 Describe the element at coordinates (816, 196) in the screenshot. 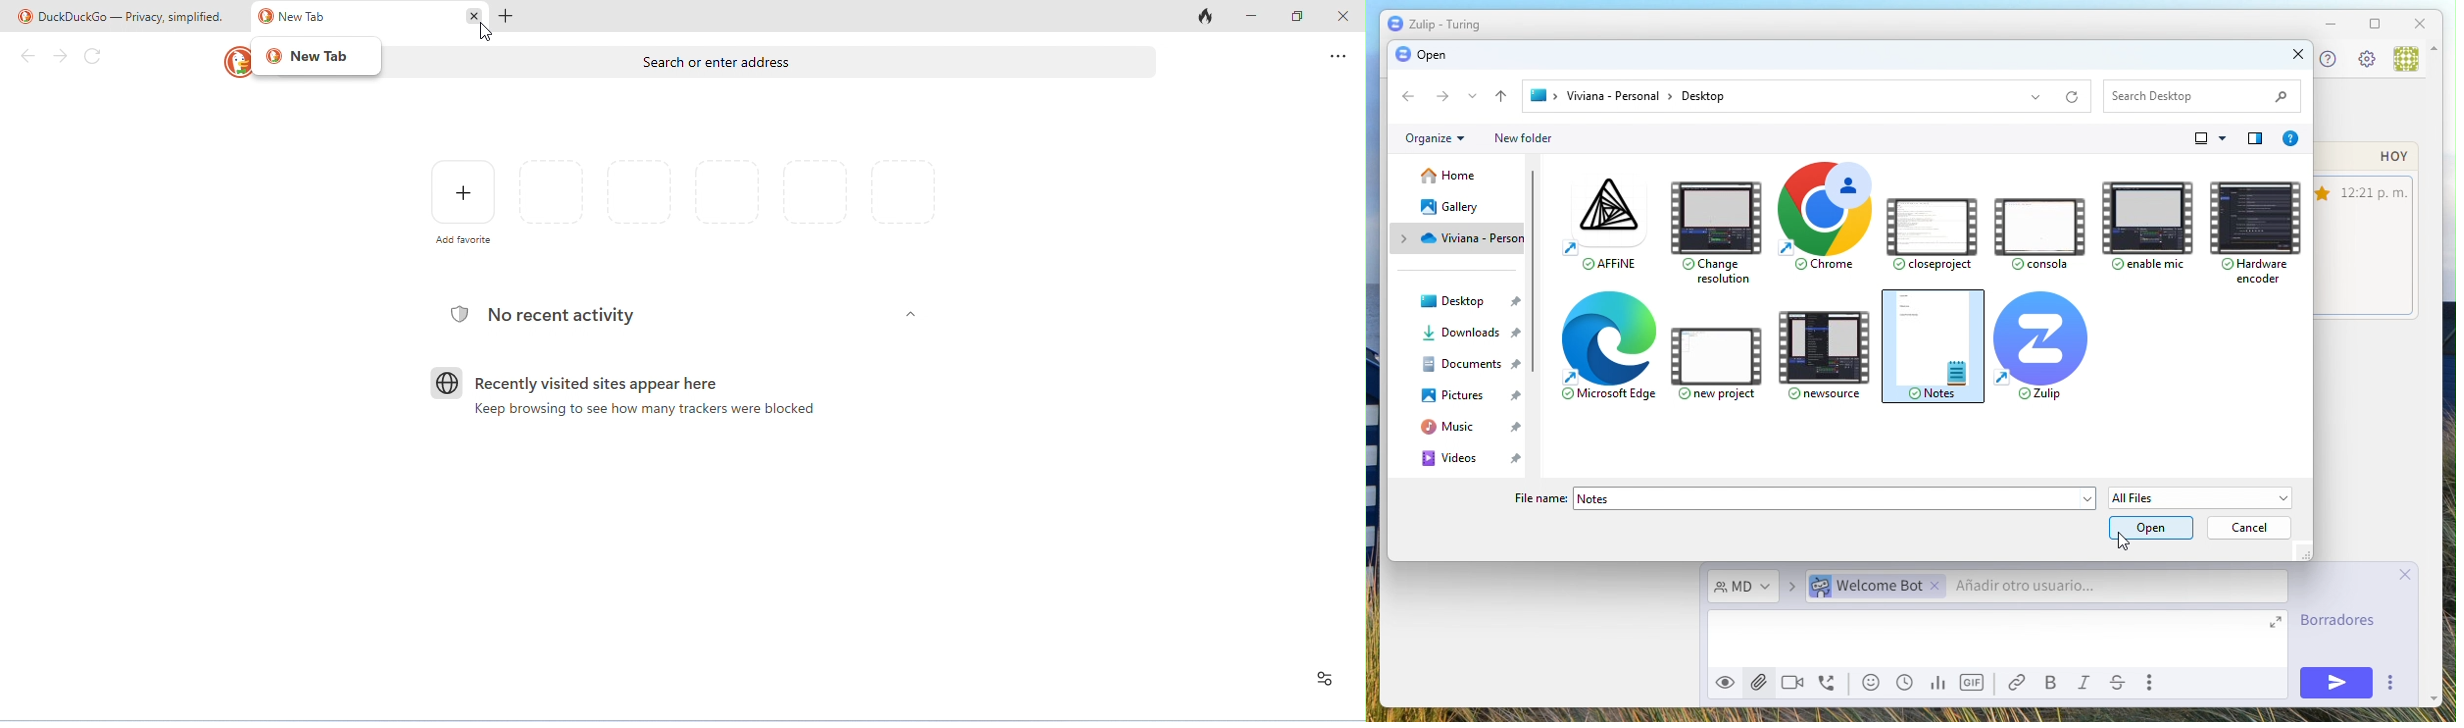

I see `favorites and recently visited pages` at that location.